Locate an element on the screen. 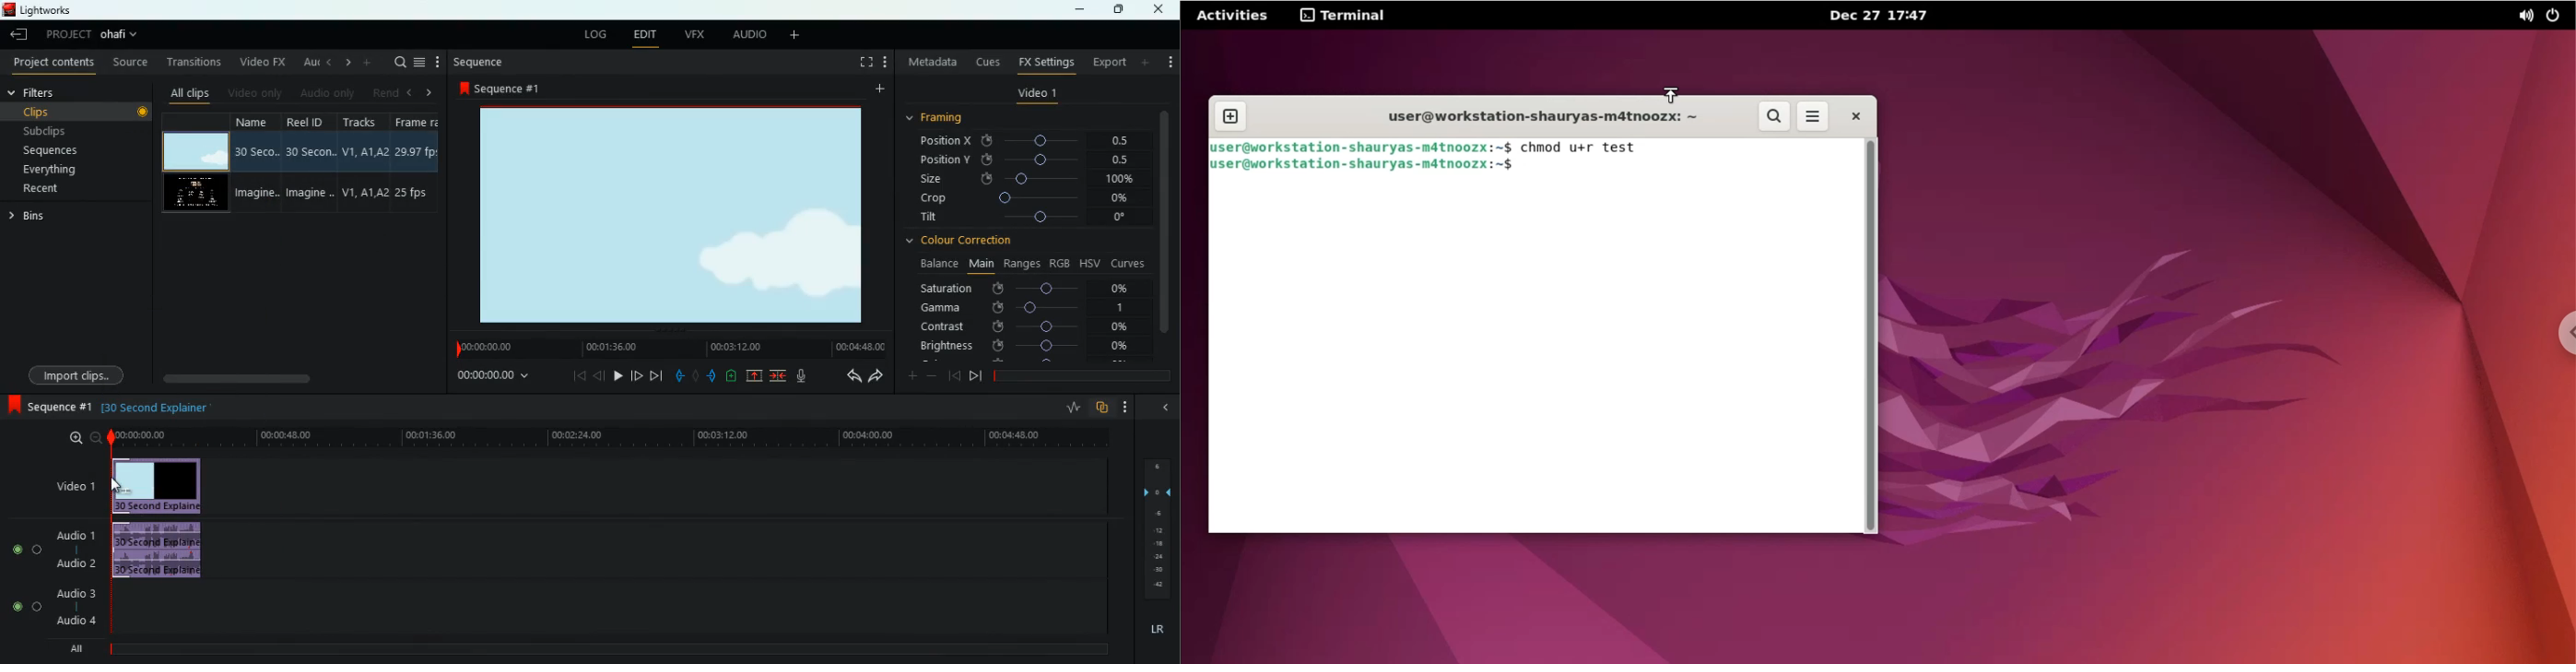 The image size is (2576, 672). full screen is located at coordinates (864, 63).